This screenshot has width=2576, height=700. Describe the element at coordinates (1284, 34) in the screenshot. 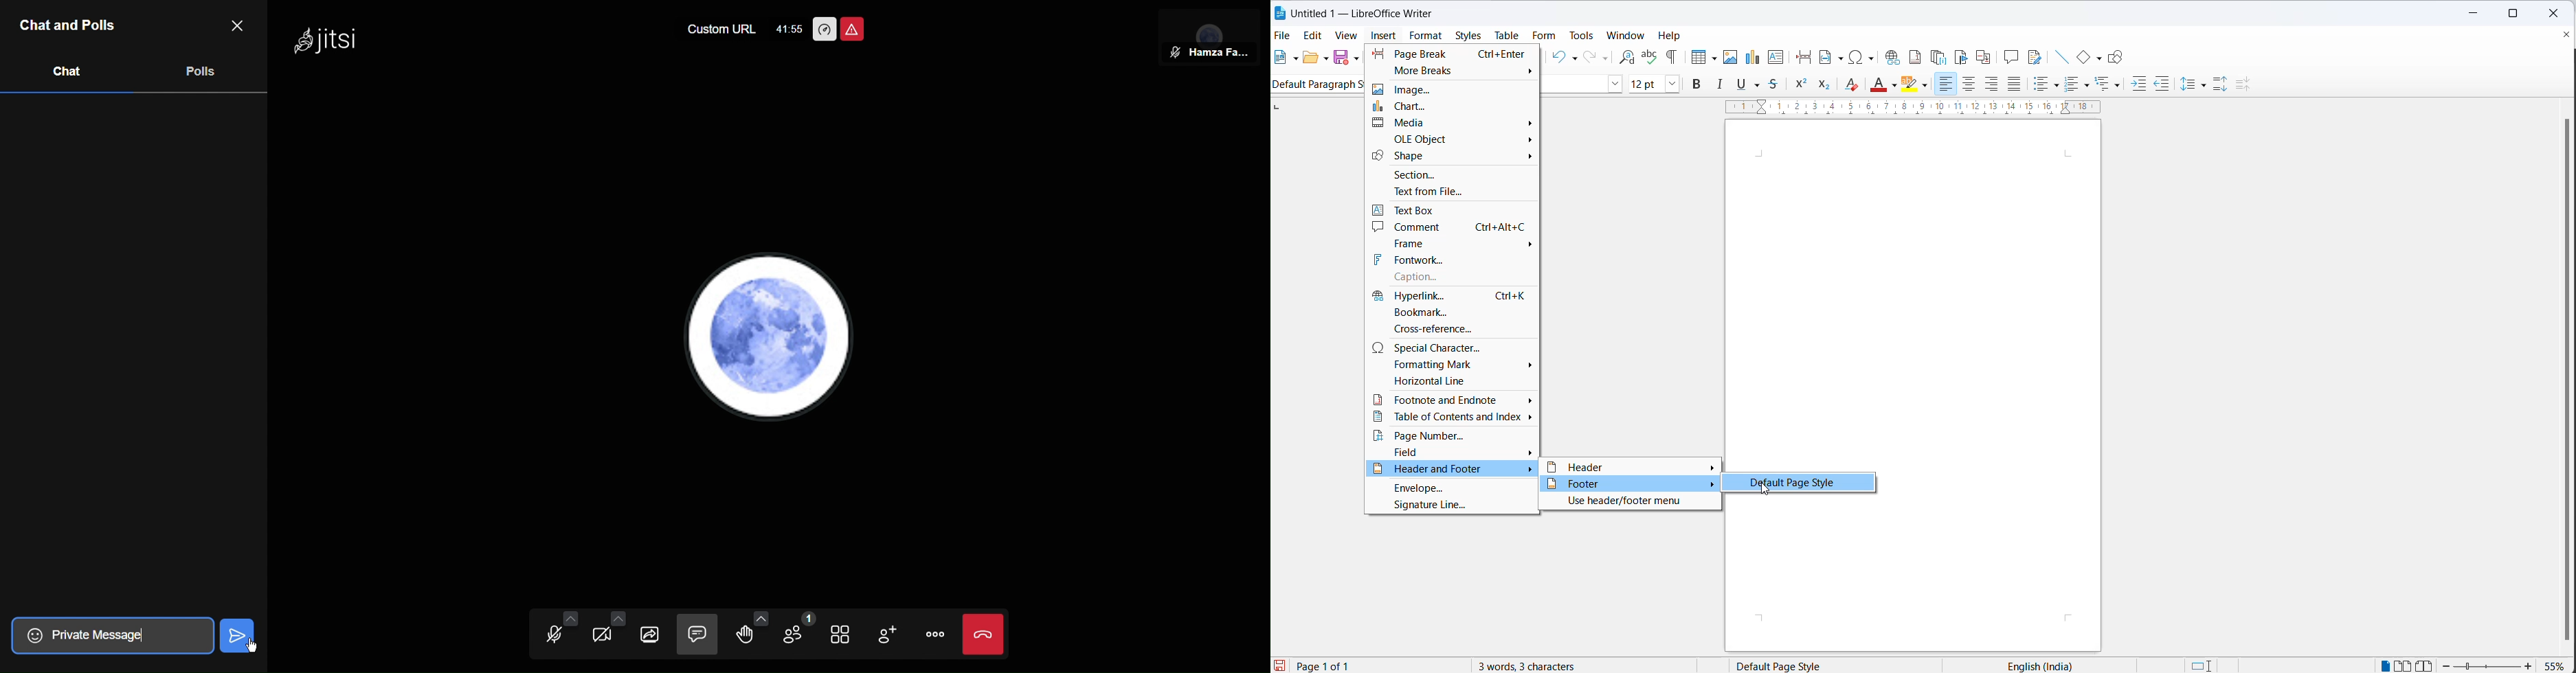

I see `file` at that location.